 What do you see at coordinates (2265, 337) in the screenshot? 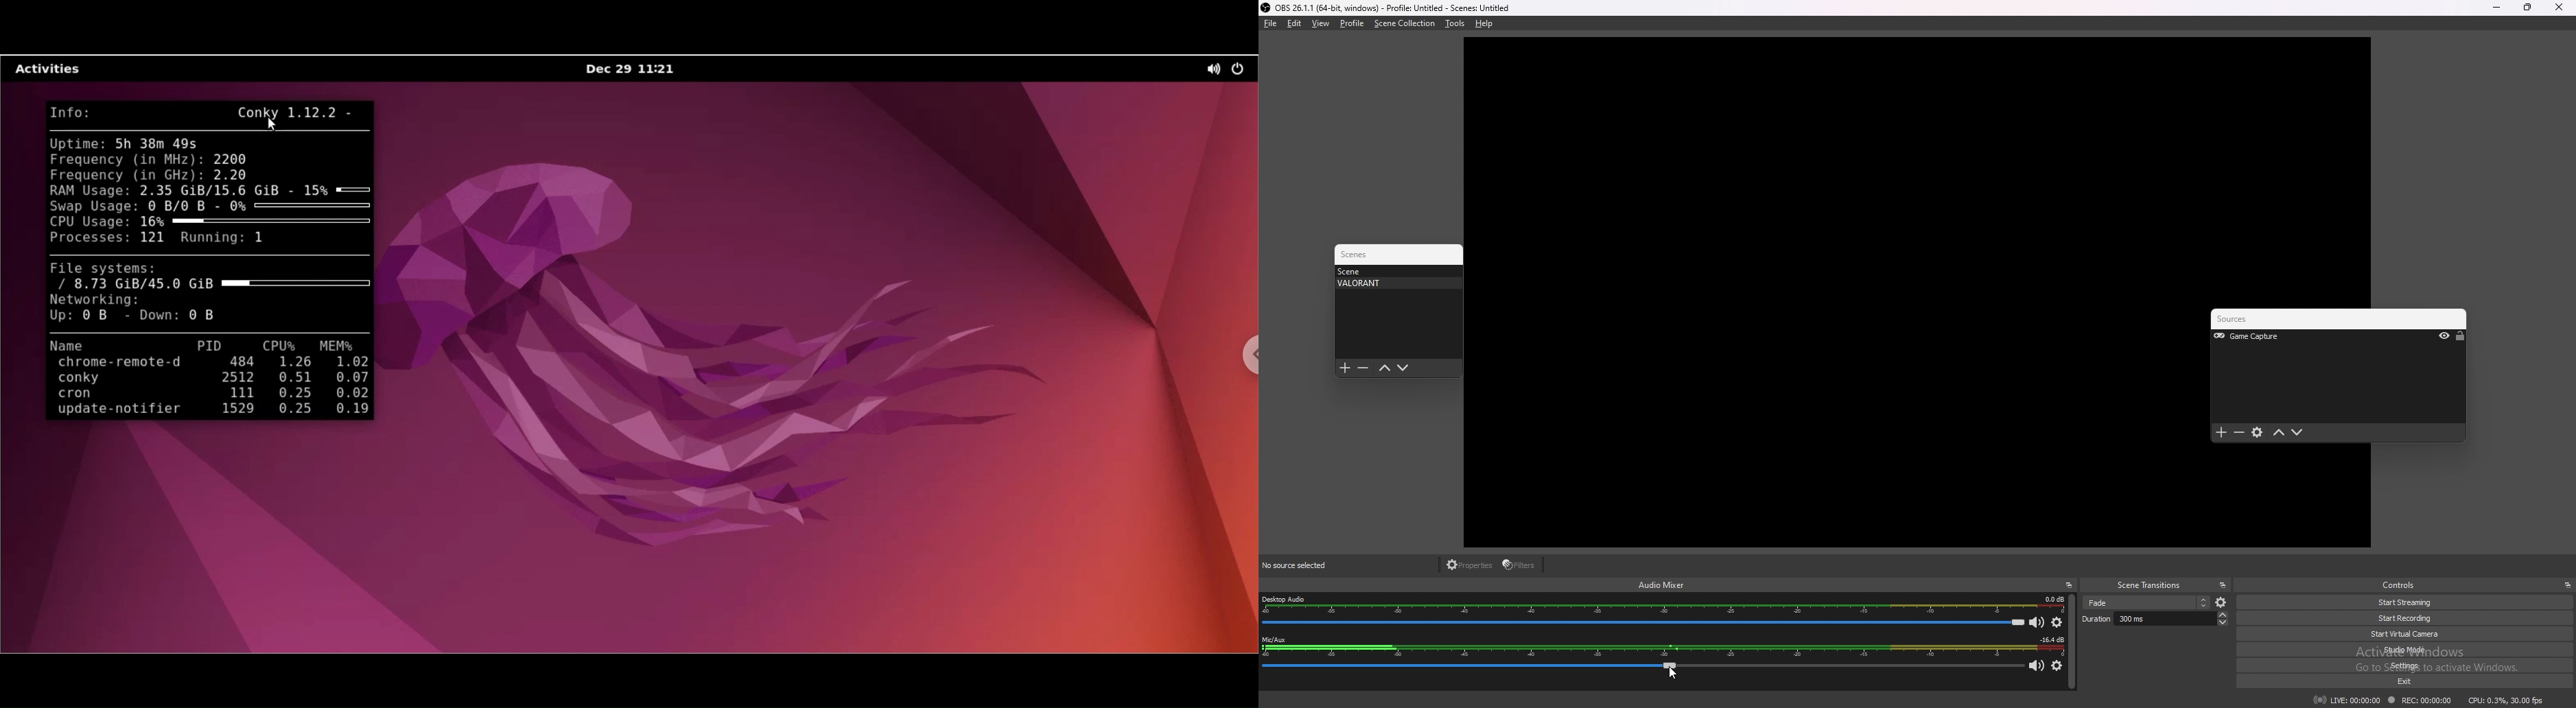
I see `Game Capture` at bounding box center [2265, 337].